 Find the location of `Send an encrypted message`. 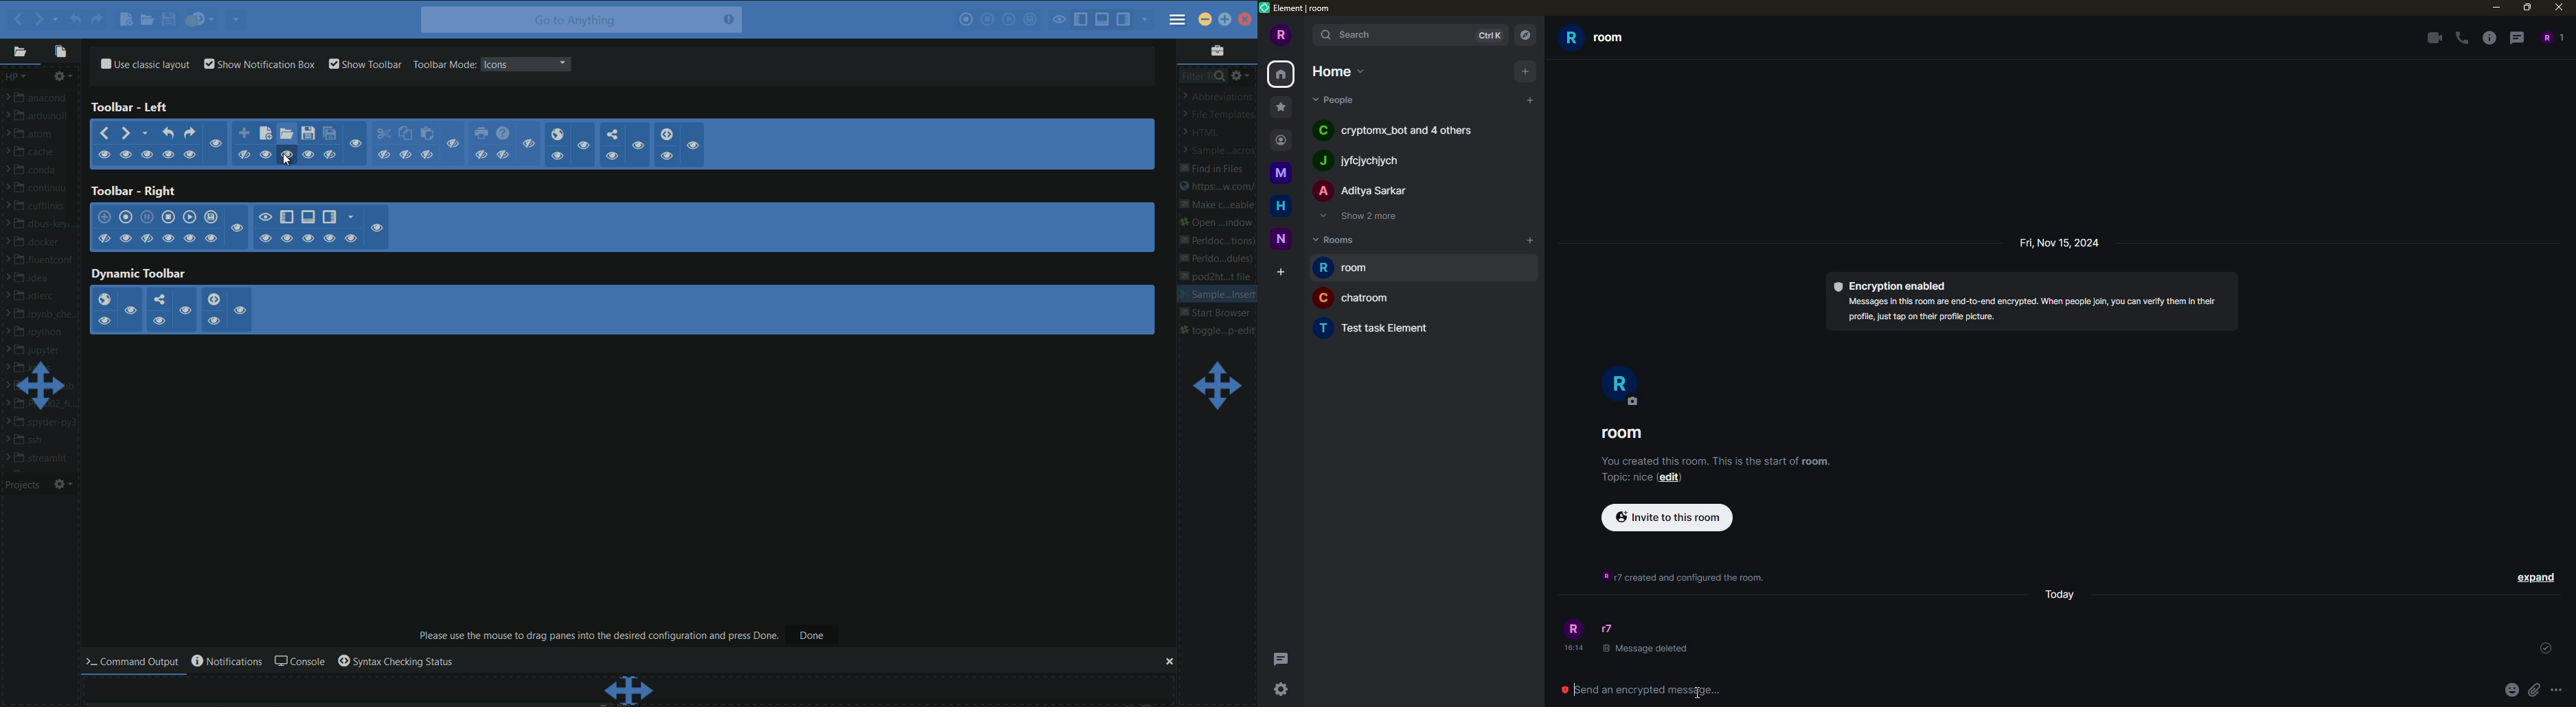

Send an encrypted message is located at coordinates (1668, 689).